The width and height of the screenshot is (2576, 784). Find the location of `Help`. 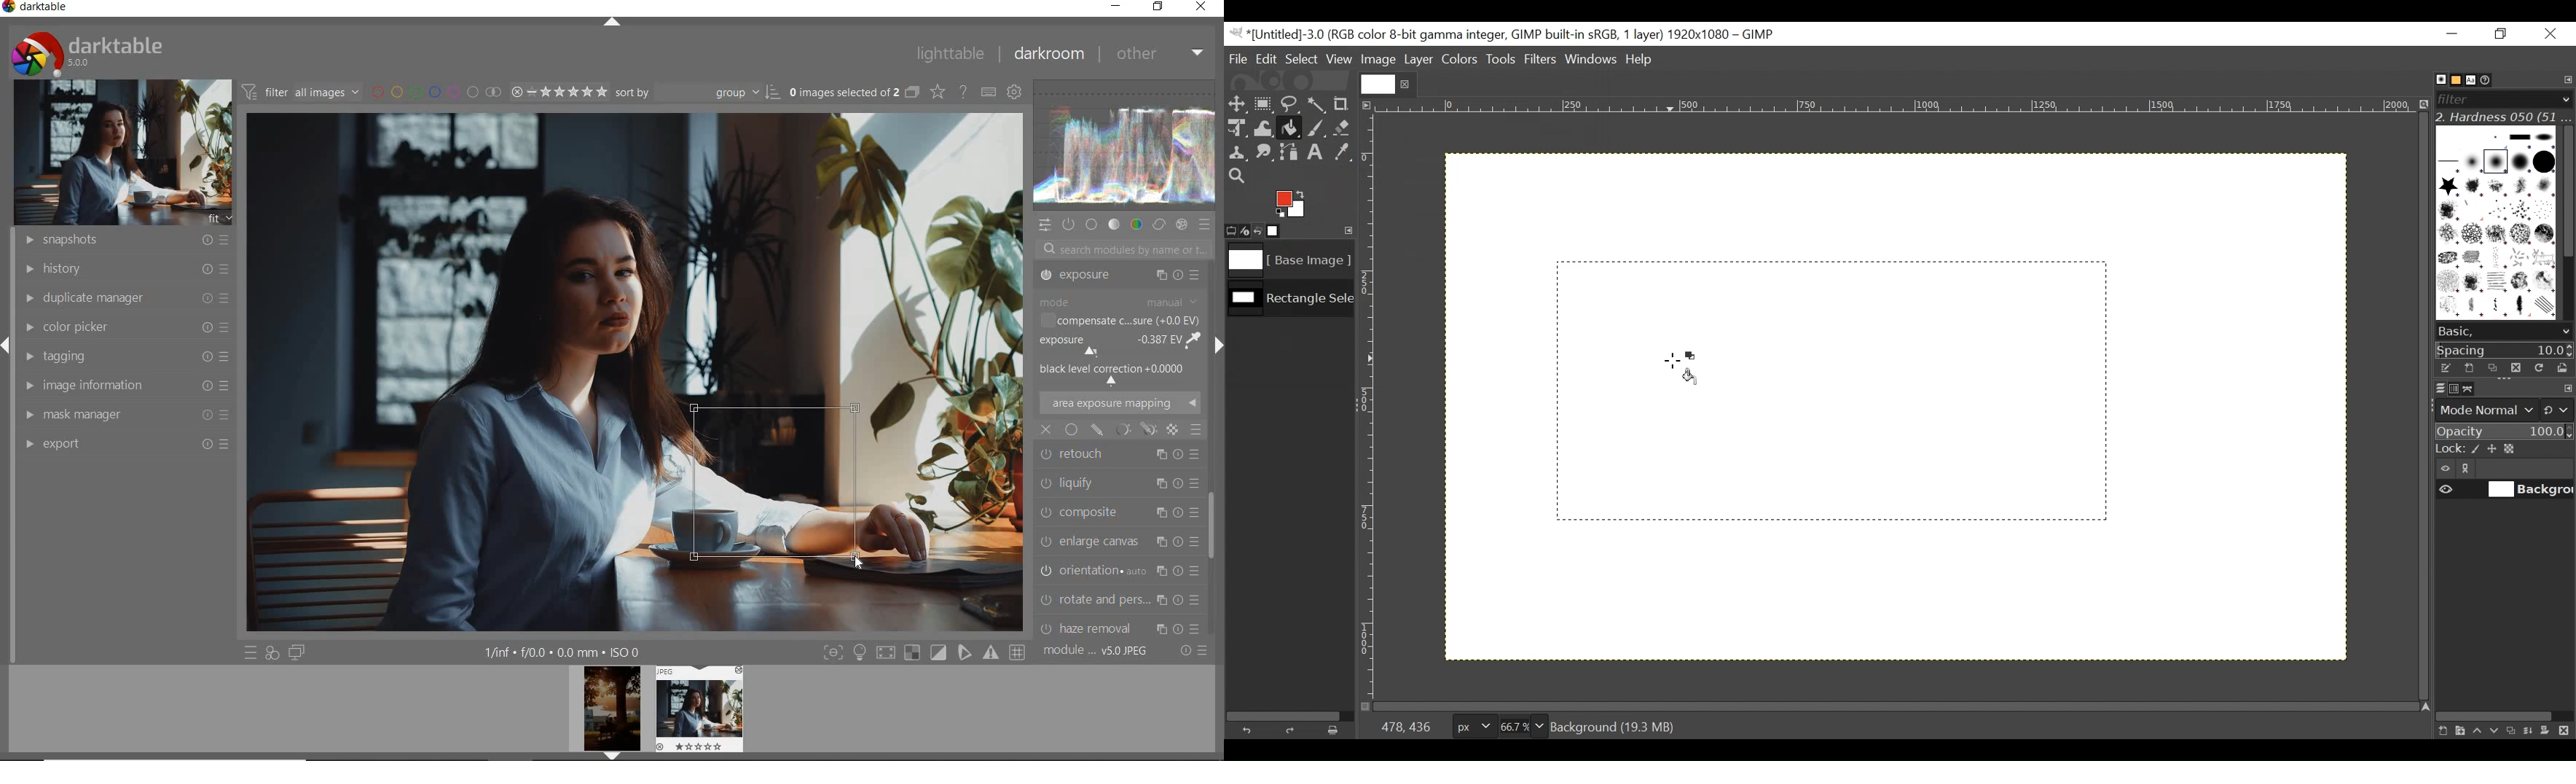

Help is located at coordinates (1641, 61).